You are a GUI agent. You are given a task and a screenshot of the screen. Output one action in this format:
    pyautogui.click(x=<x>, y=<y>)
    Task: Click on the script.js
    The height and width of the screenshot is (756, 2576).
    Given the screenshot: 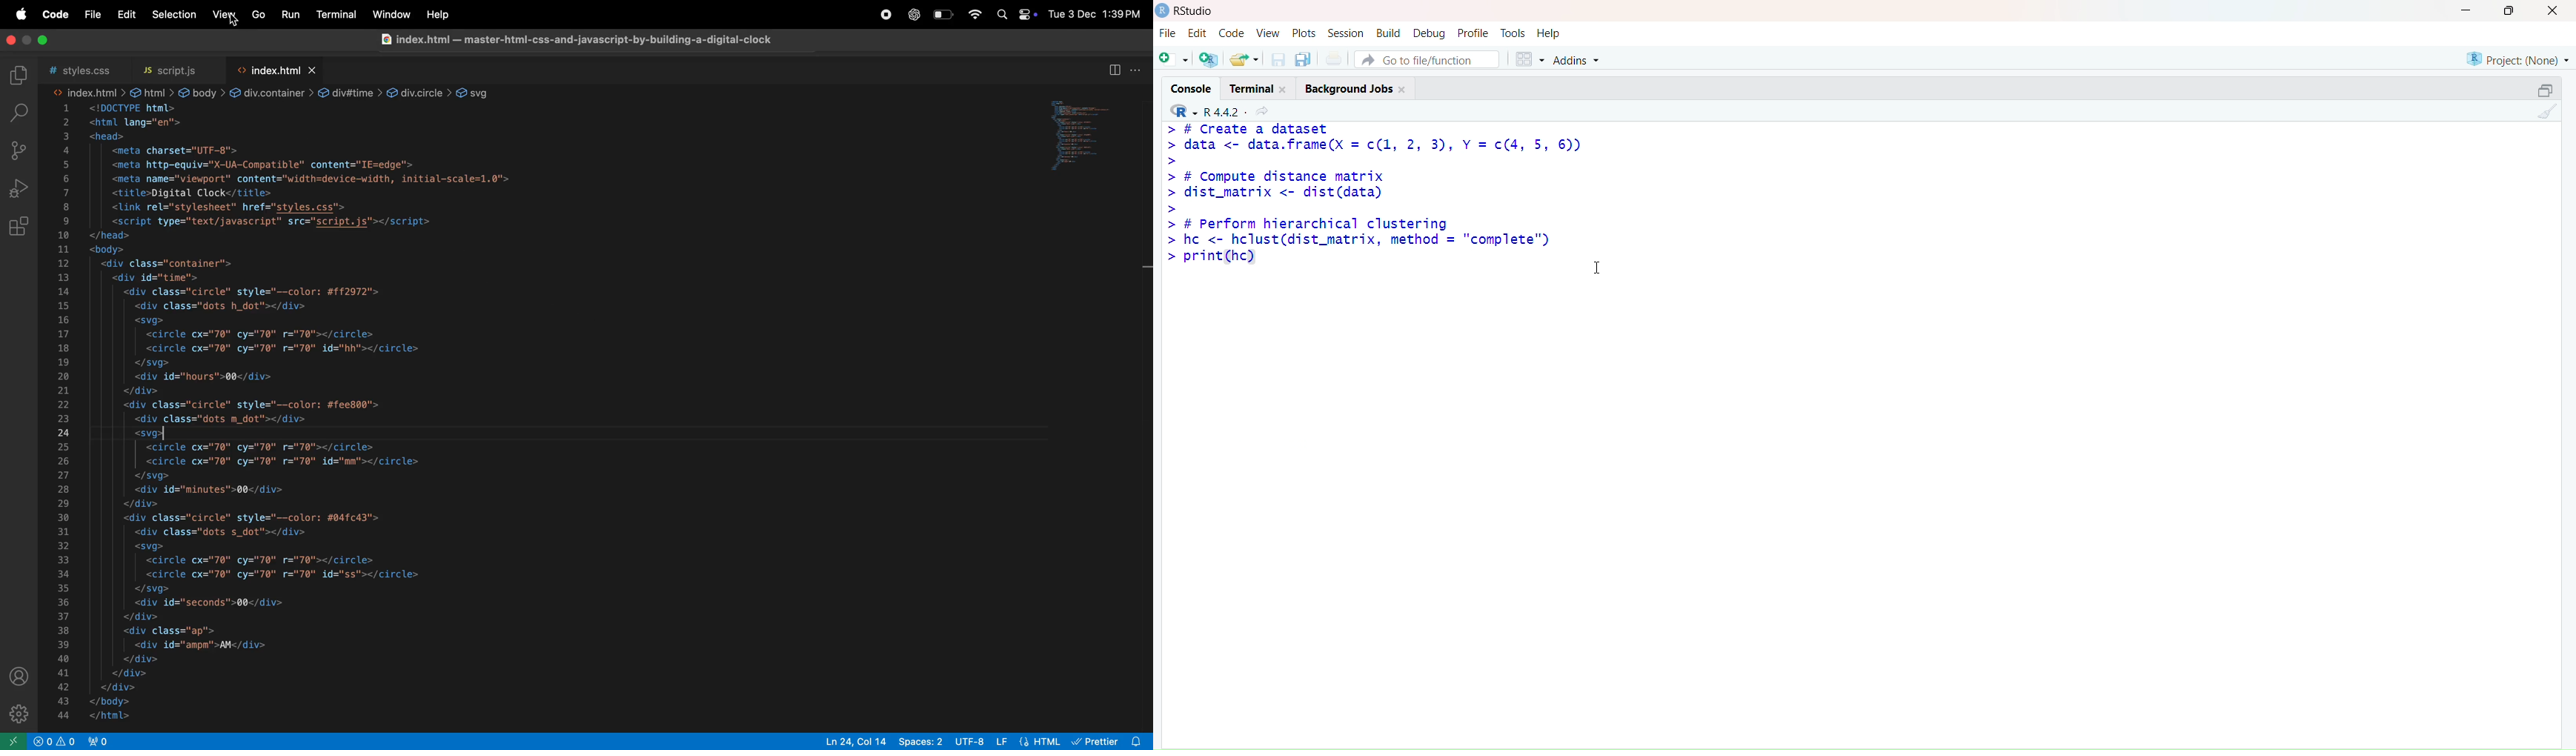 What is the action you would take?
    pyautogui.click(x=175, y=67)
    